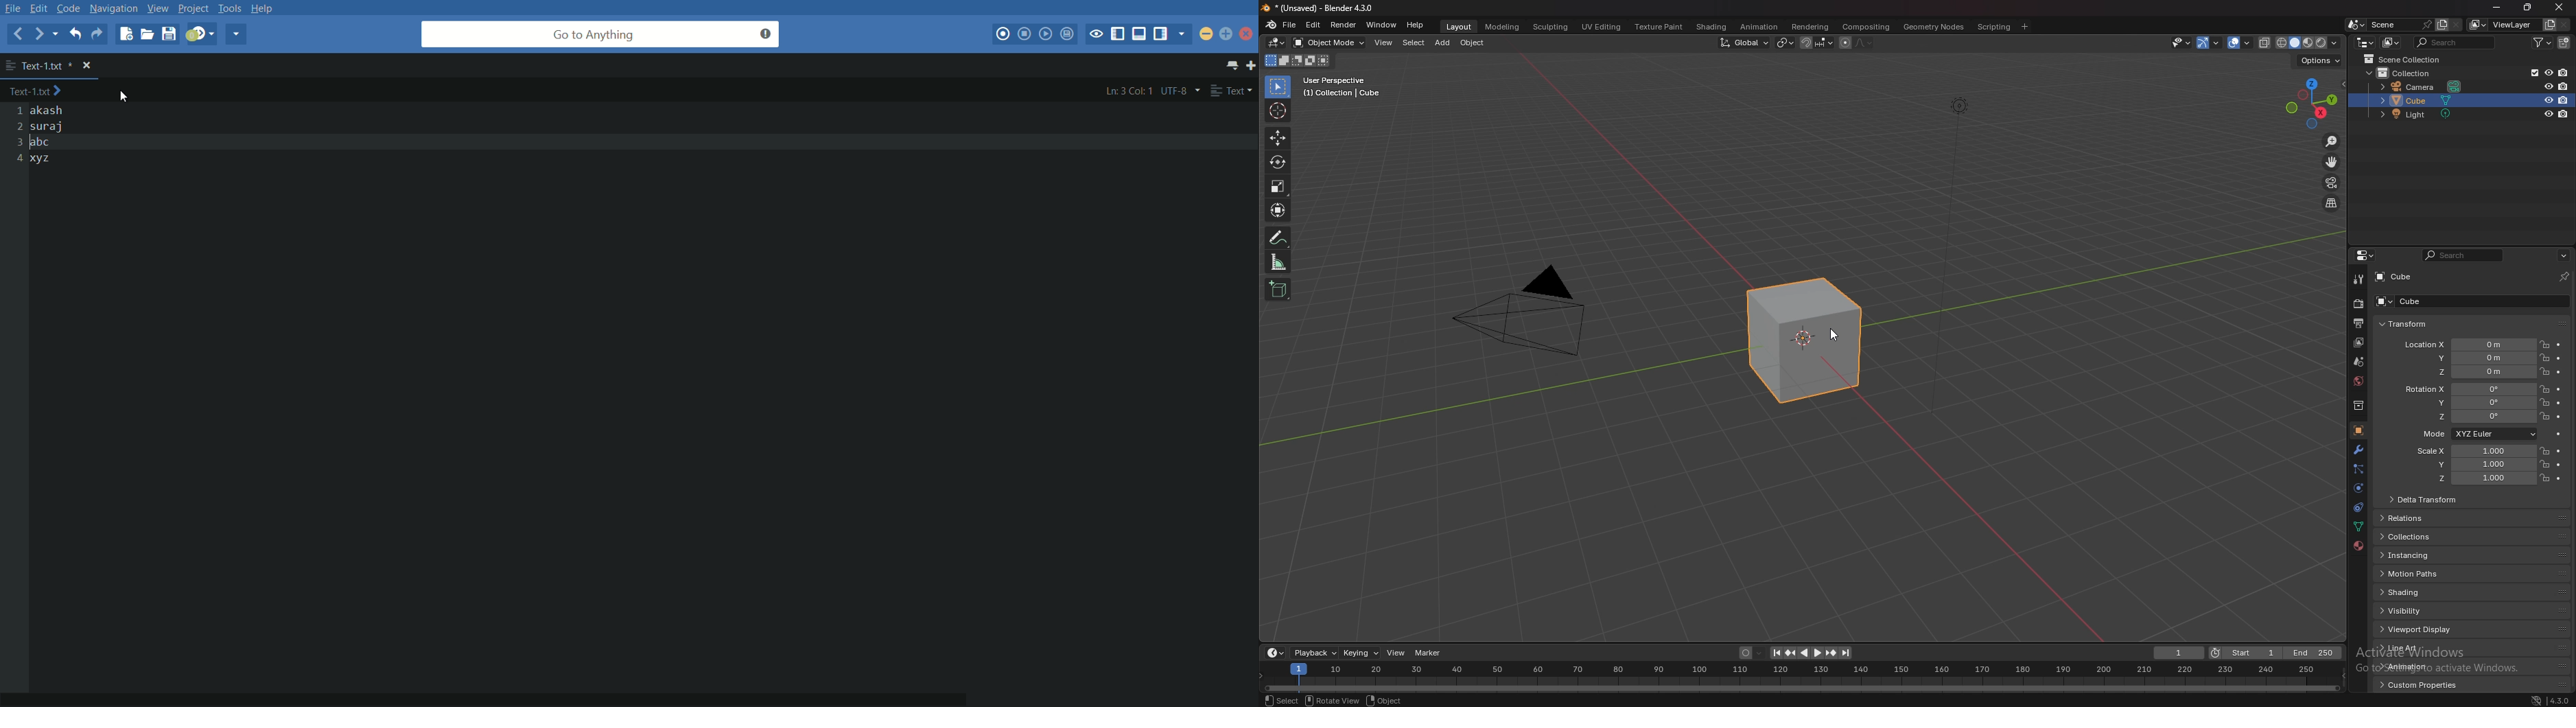  What do you see at coordinates (1280, 237) in the screenshot?
I see `annotate` at bounding box center [1280, 237].